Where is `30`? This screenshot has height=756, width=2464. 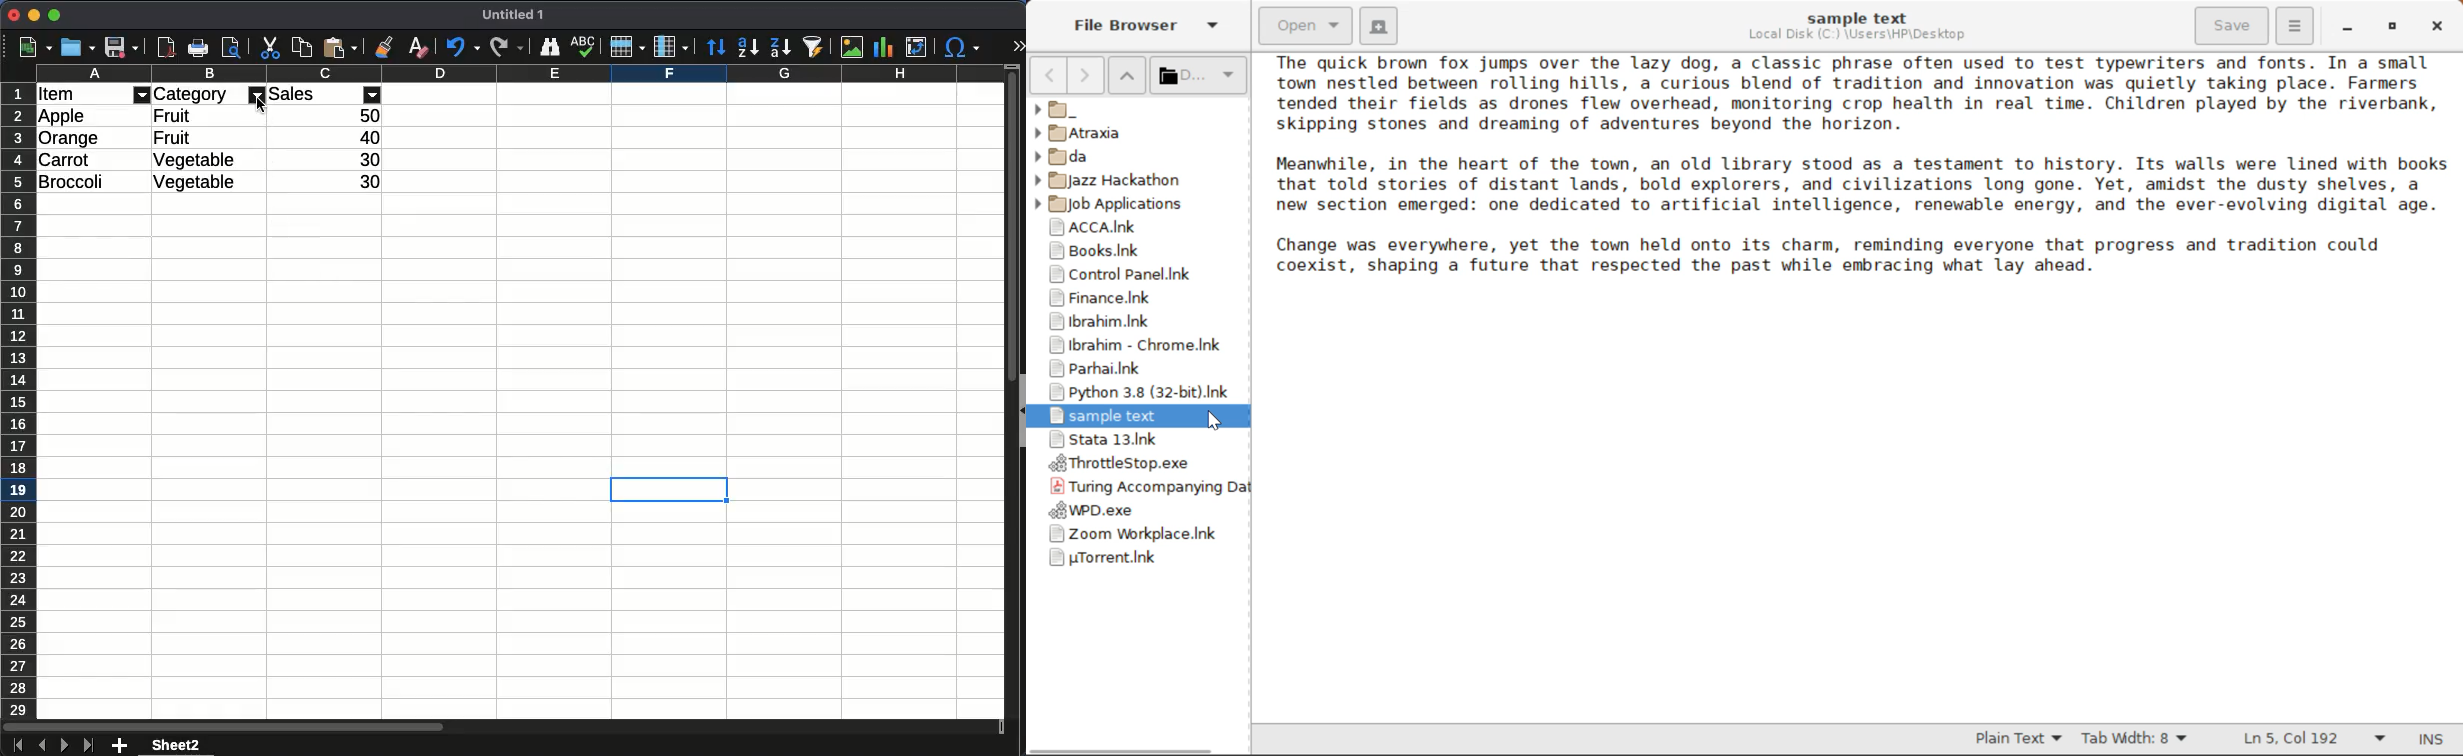
30 is located at coordinates (365, 161).